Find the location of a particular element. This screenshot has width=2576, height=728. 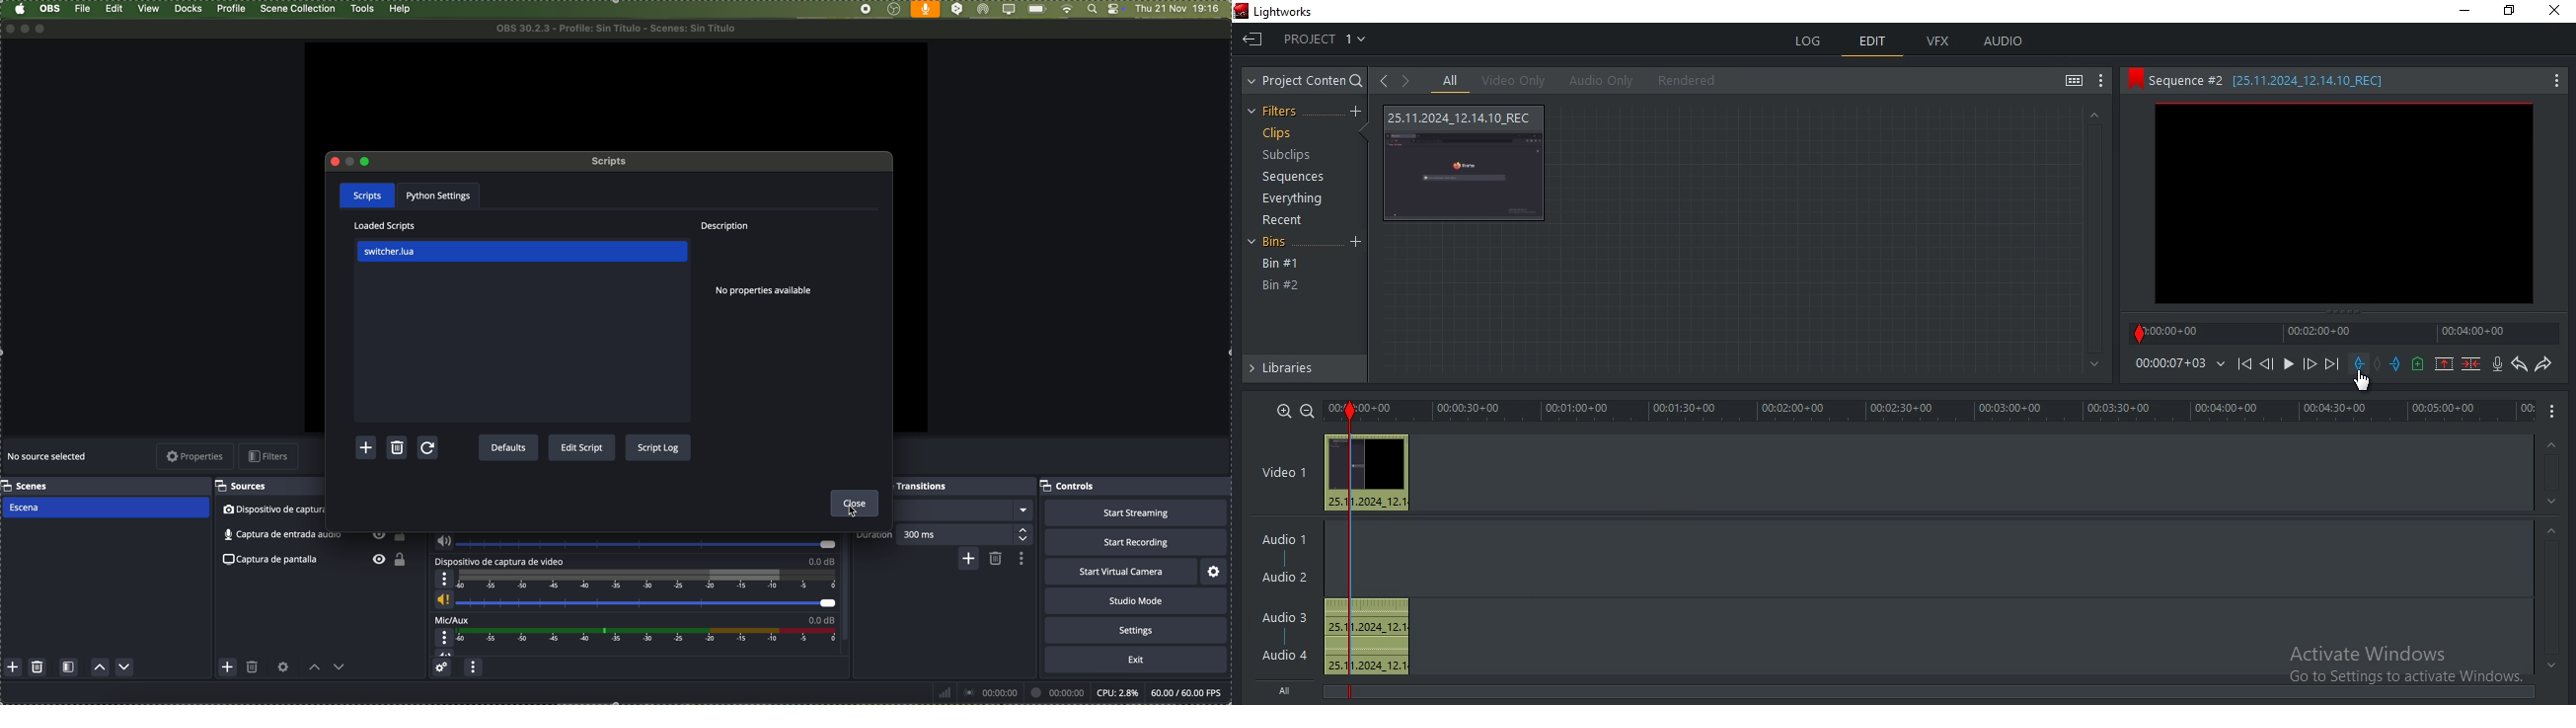

edit is located at coordinates (1872, 42).